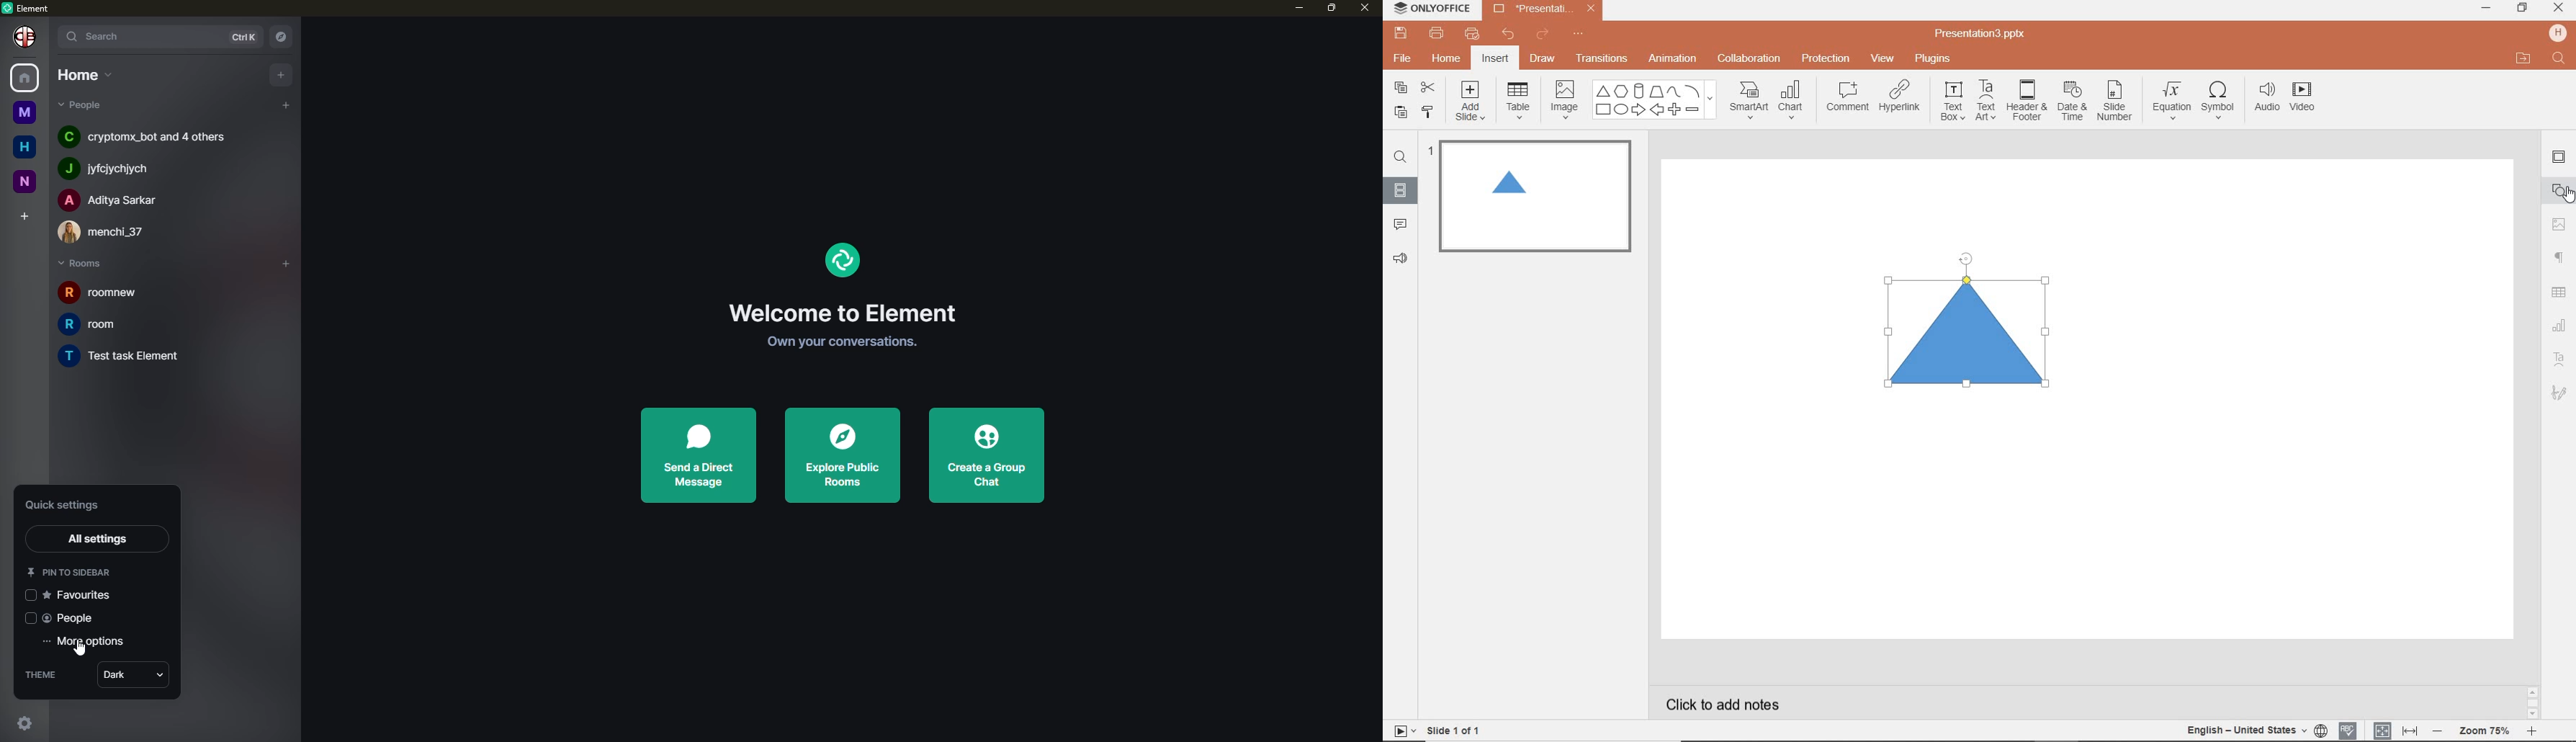 This screenshot has width=2576, height=756. I want to click on people, so click(110, 200).